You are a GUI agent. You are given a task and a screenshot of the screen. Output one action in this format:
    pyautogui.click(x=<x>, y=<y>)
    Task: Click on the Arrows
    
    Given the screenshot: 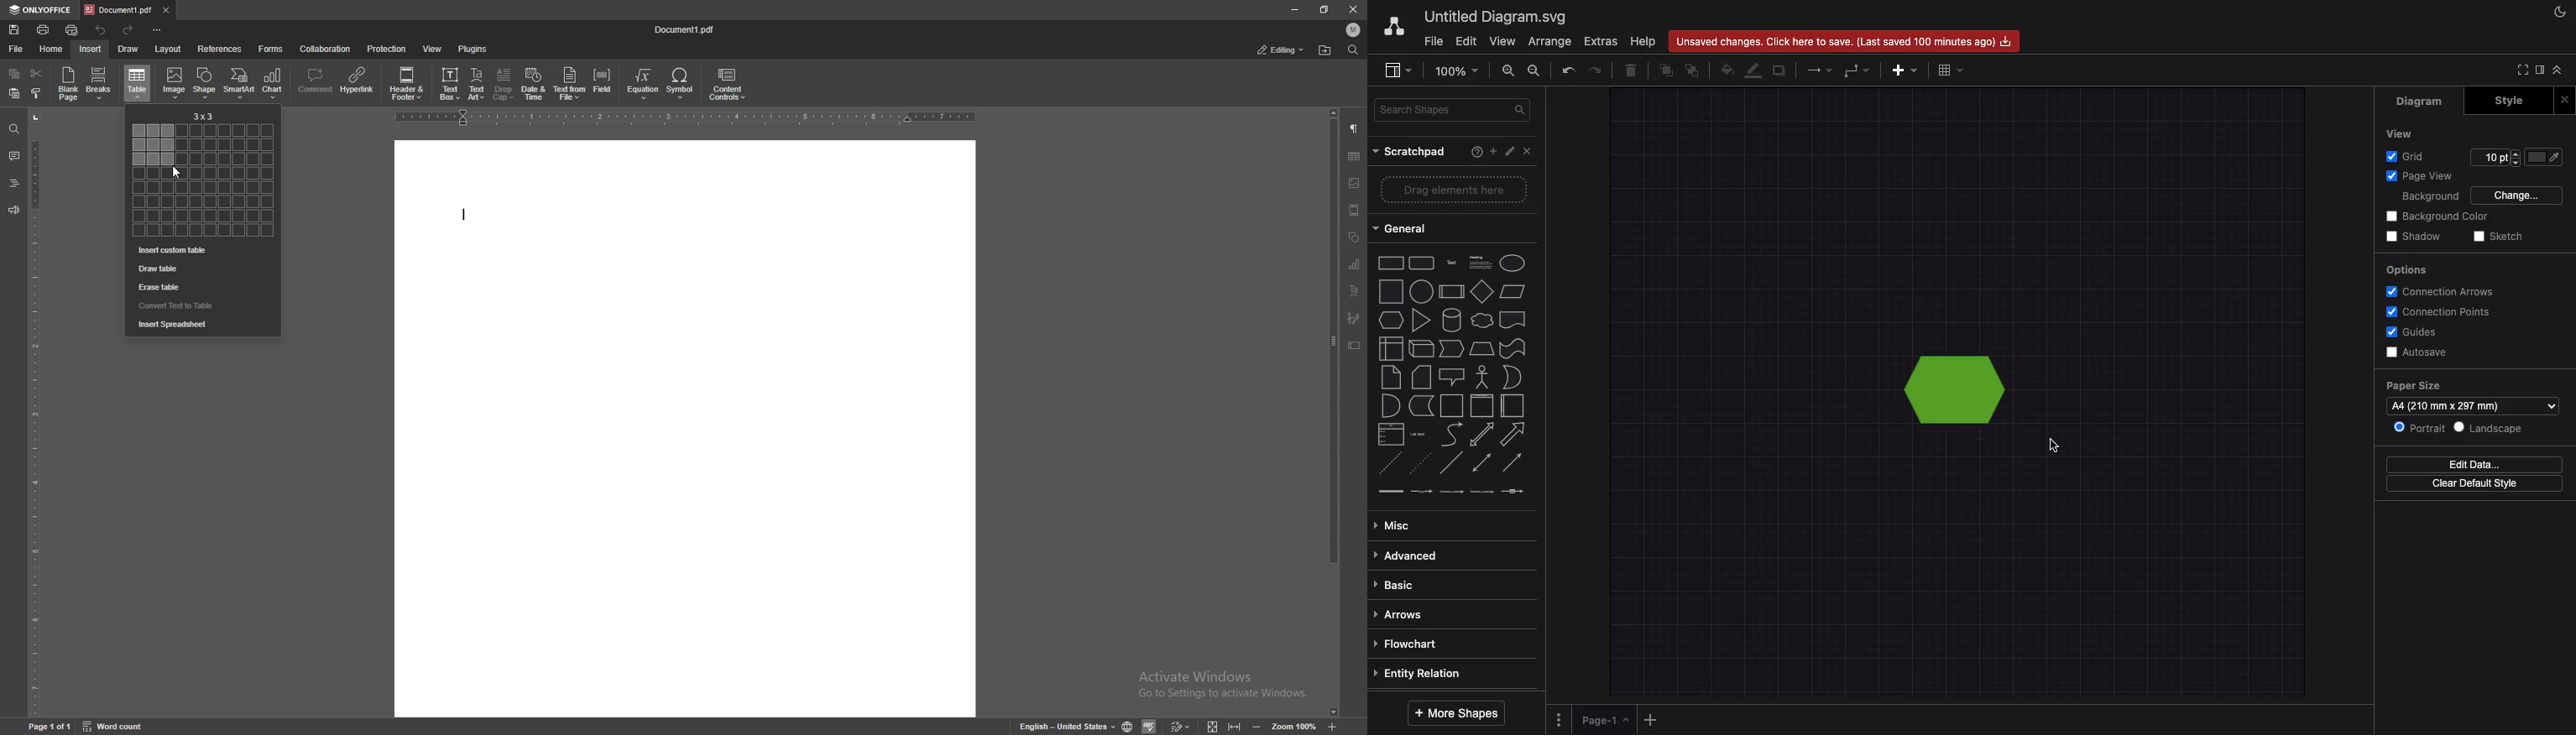 What is the action you would take?
    pyautogui.click(x=1819, y=70)
    